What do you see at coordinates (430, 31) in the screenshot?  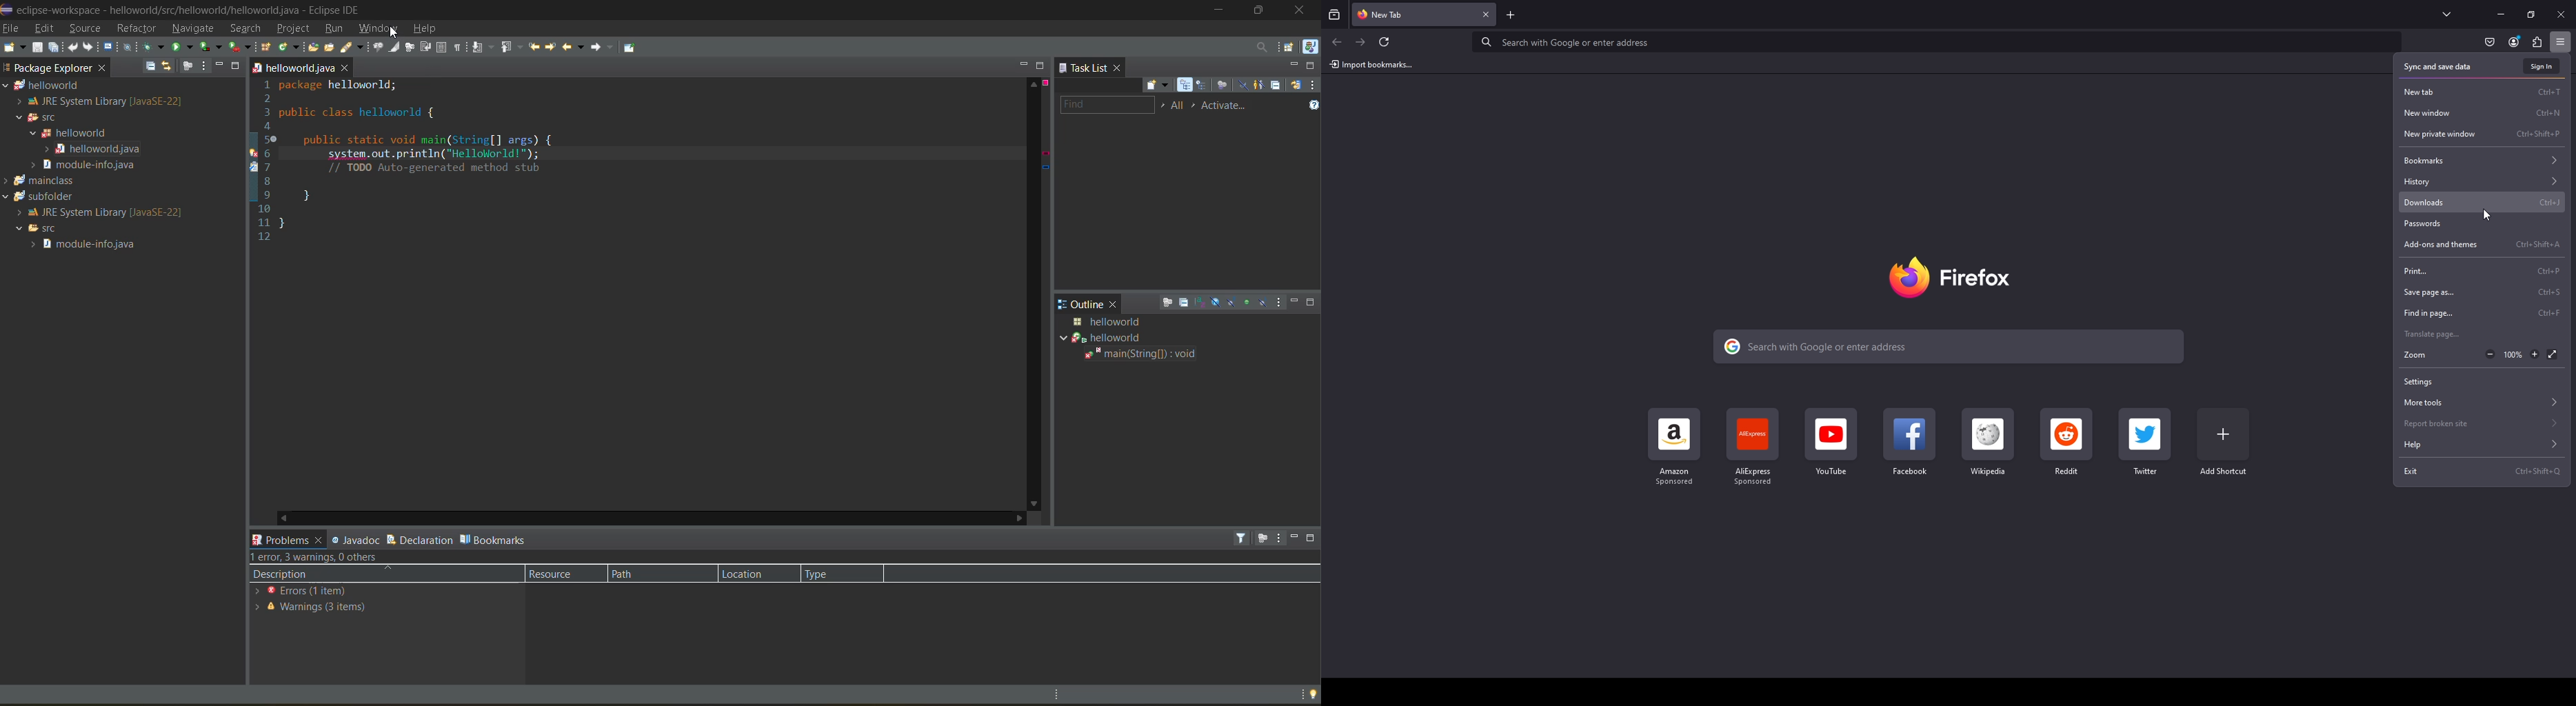 I see `help` at bounding box center [430, 31].